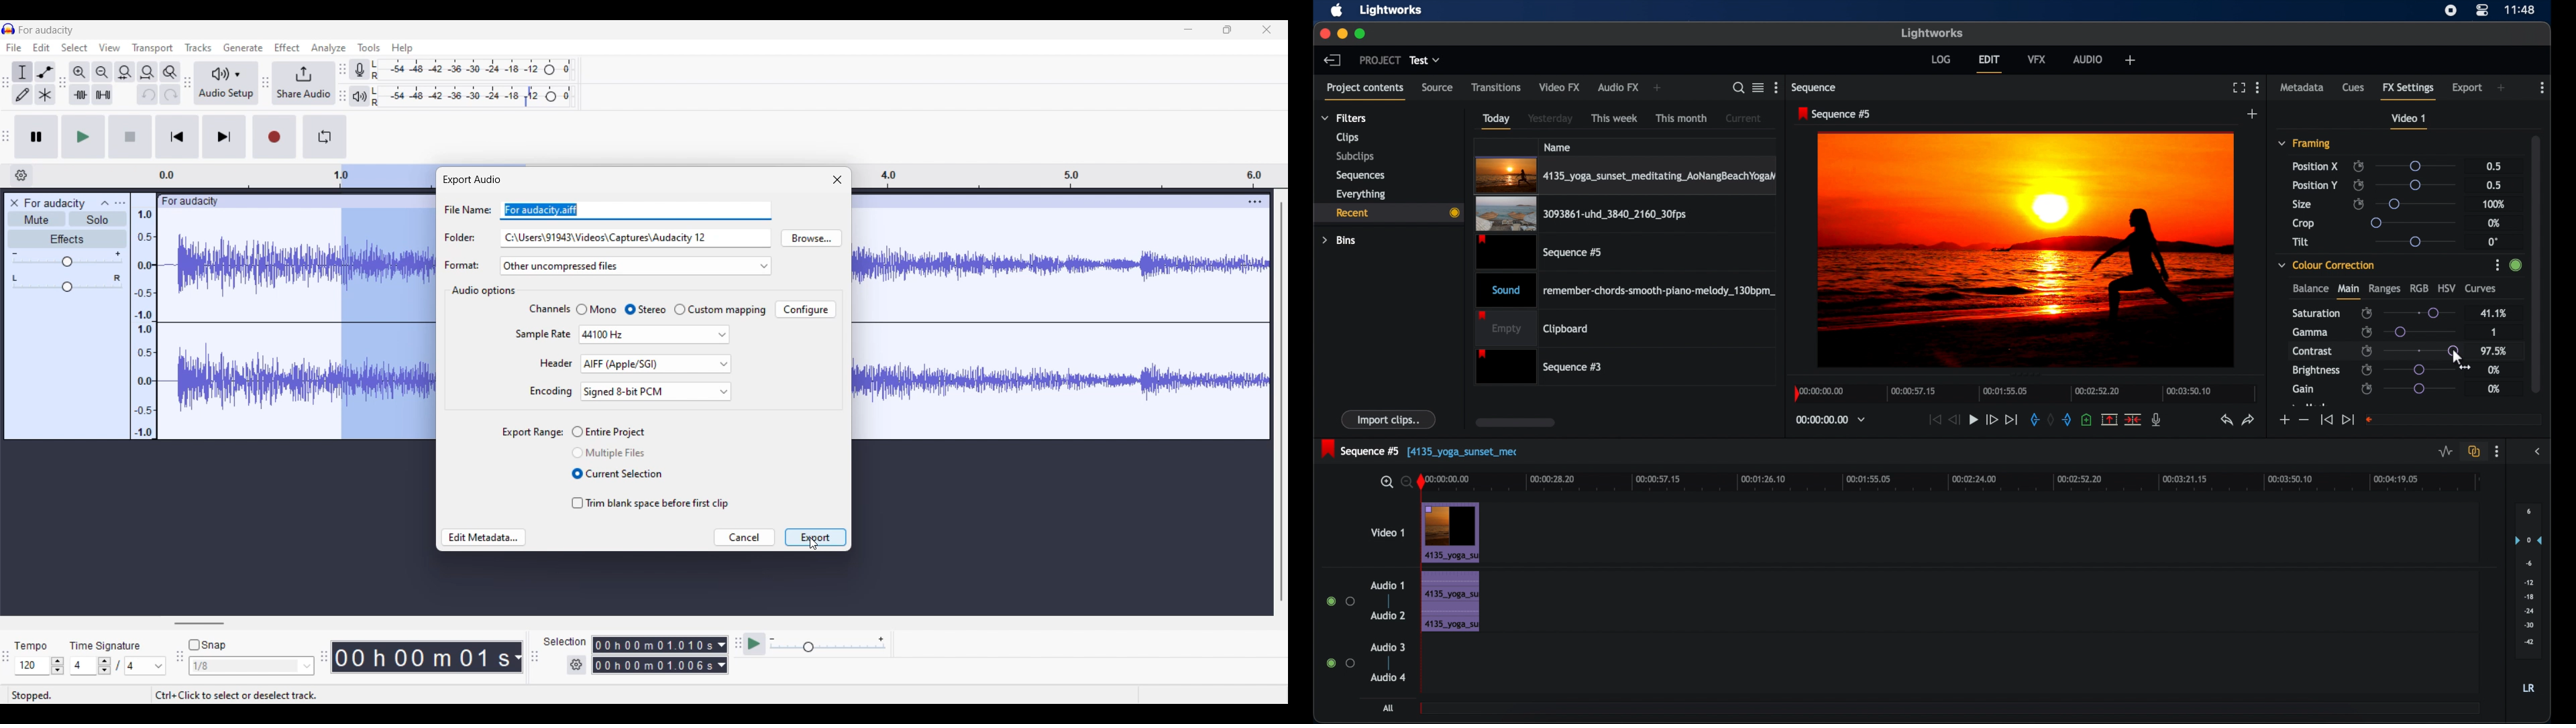 This screenshot has height=728, width=2576. I want to click on Transport menu, so click(153, 48).